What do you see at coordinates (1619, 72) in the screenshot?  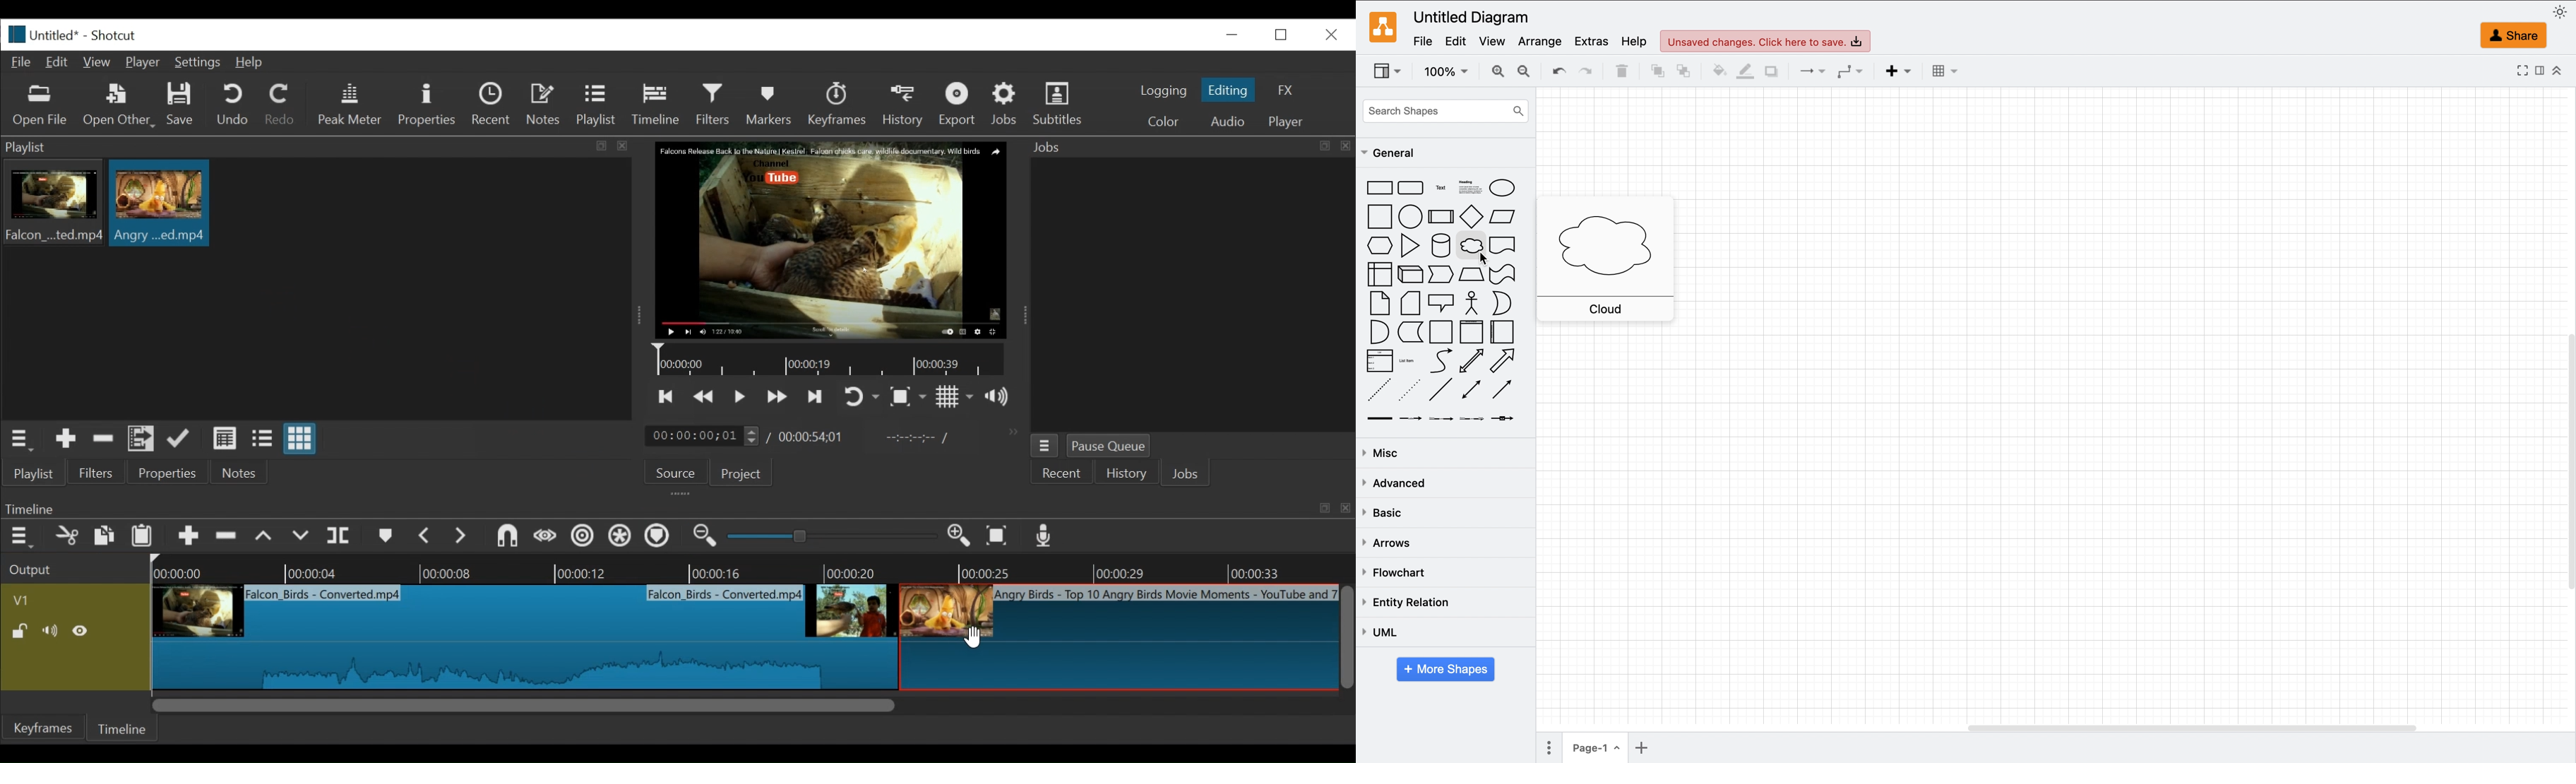 I see `delete` at bounding box center [1619, 72].